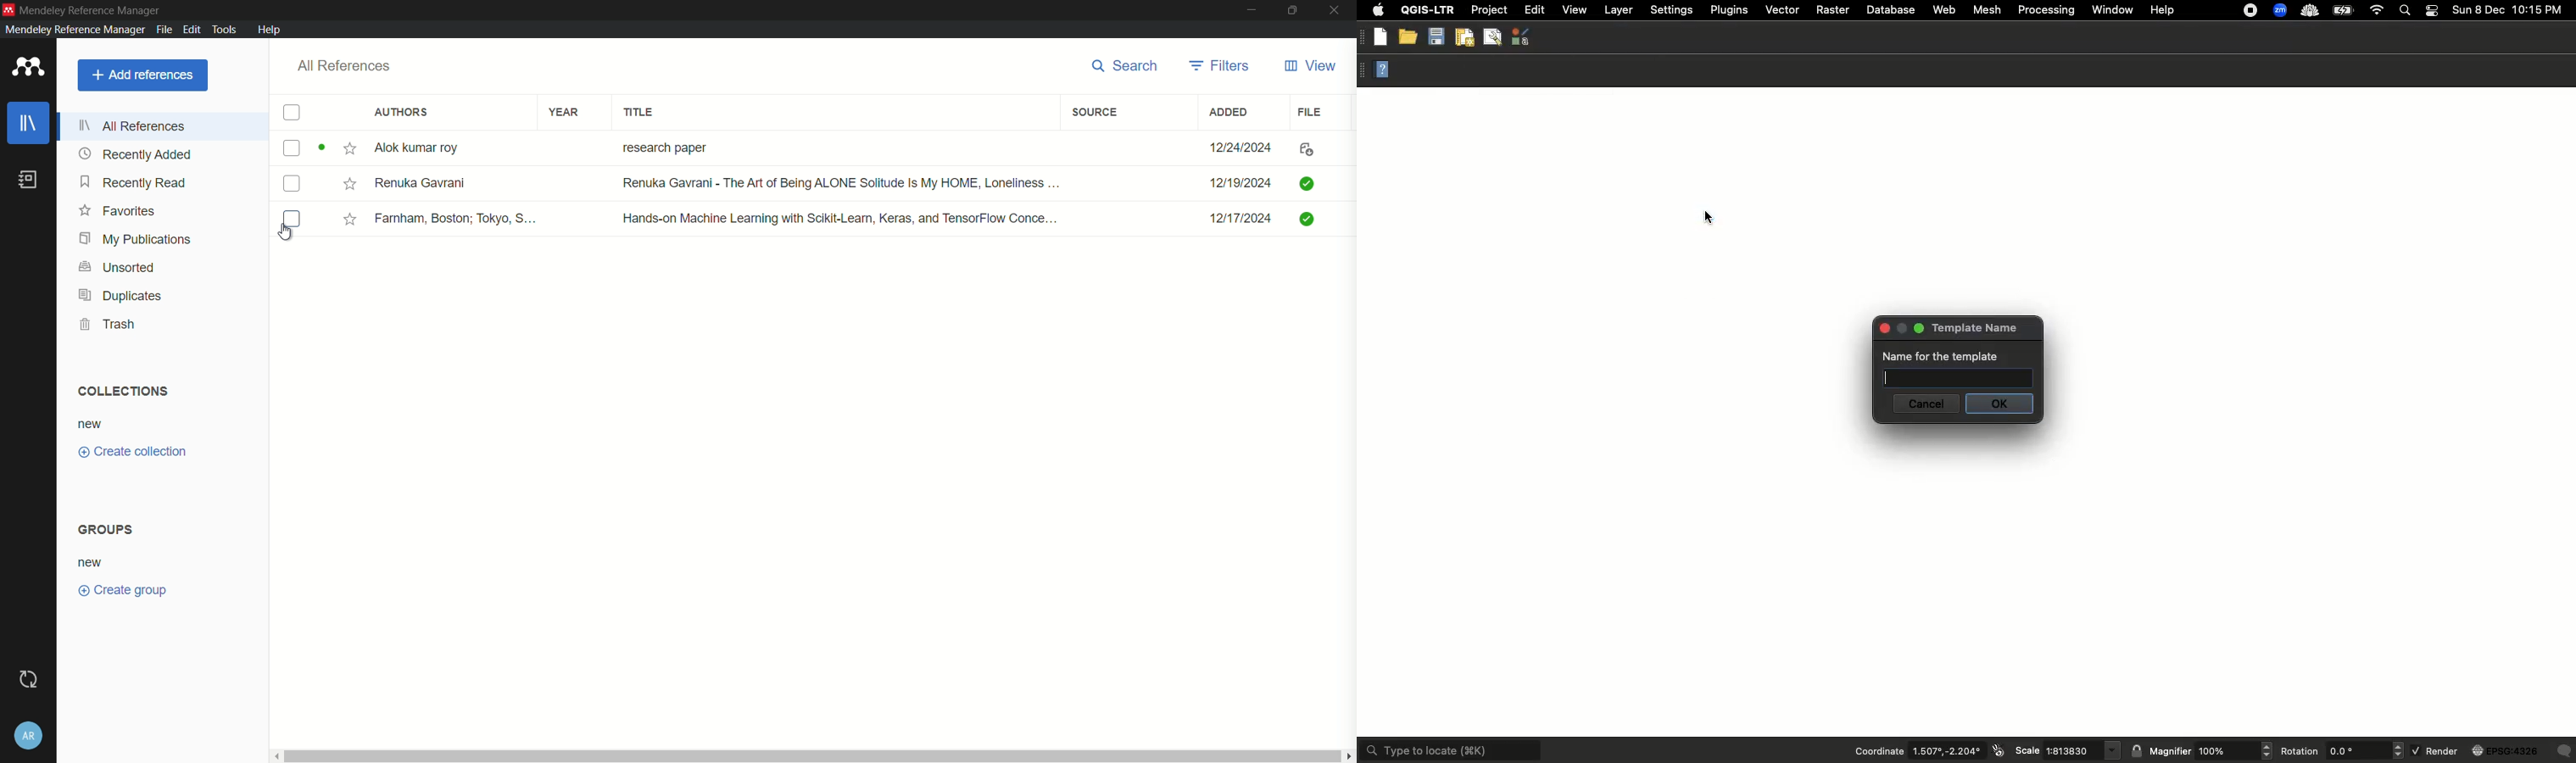 The height and width of the screenshot is (784, 2576). What do you see at coordinates (141, 75) in the screenshot?
I see `add references` at bounding box center [141, 75].